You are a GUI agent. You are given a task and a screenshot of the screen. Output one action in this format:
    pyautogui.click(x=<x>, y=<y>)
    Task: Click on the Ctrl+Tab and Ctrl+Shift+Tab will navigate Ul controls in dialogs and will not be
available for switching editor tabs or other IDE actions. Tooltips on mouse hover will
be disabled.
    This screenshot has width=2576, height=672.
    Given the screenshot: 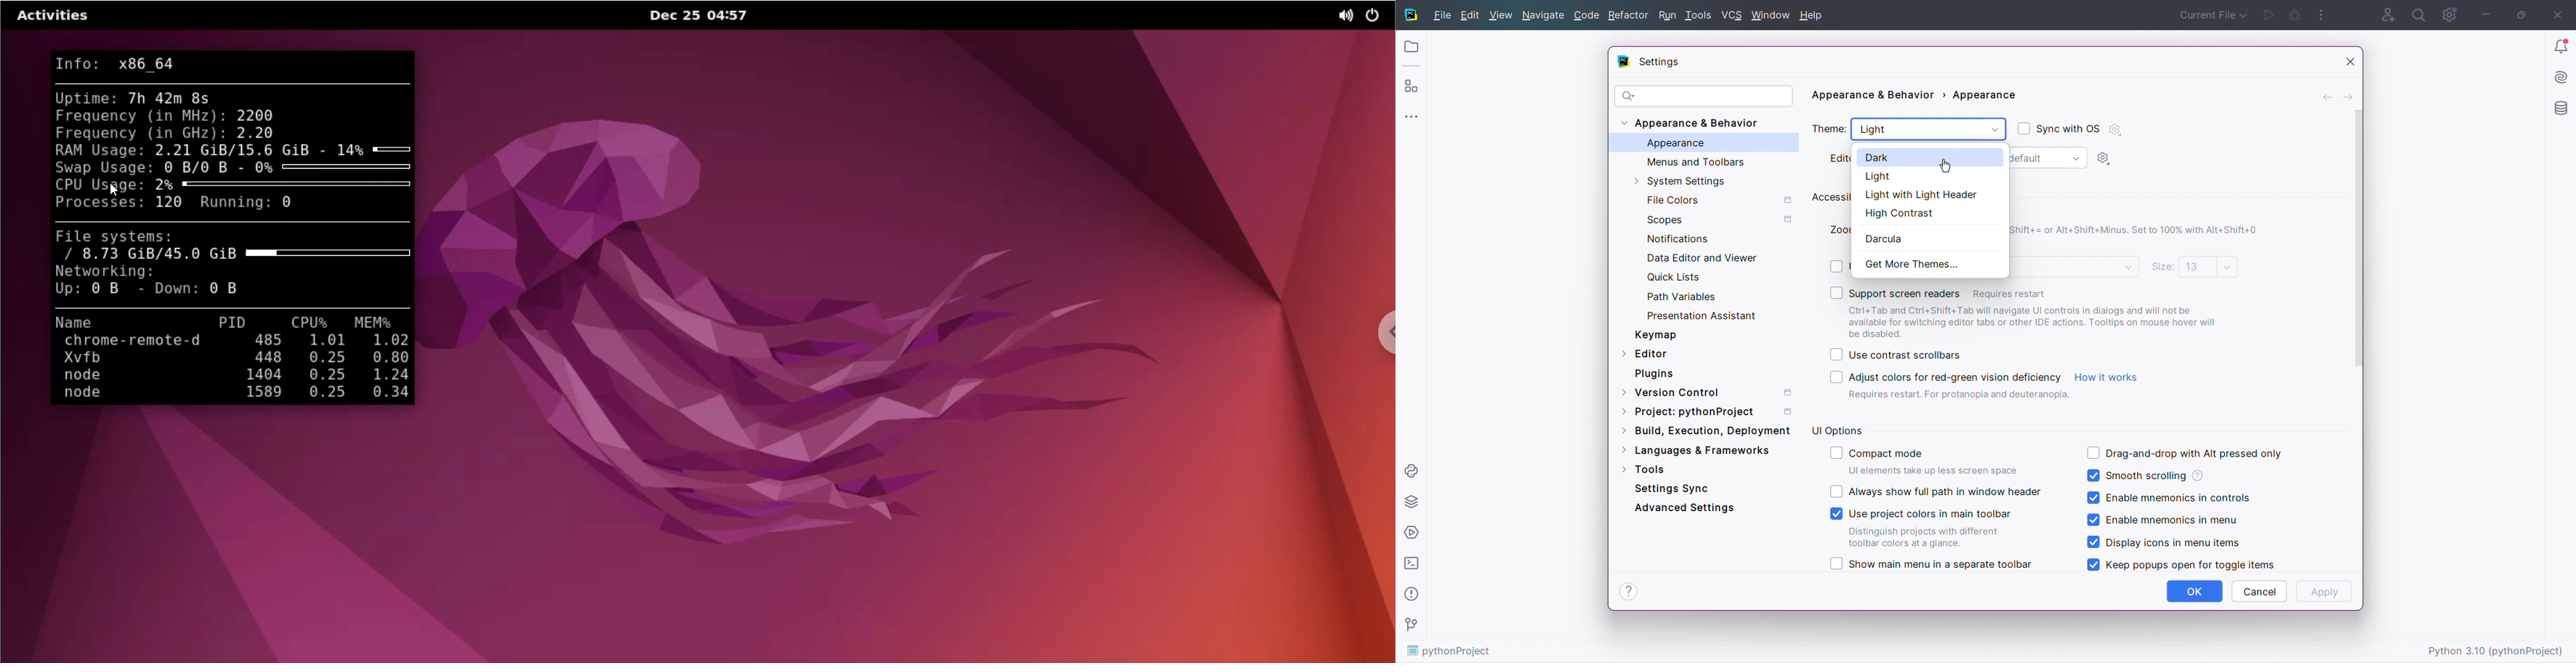 What is the action you would take?
    pyautogui.click(x=2039, y=322)
    